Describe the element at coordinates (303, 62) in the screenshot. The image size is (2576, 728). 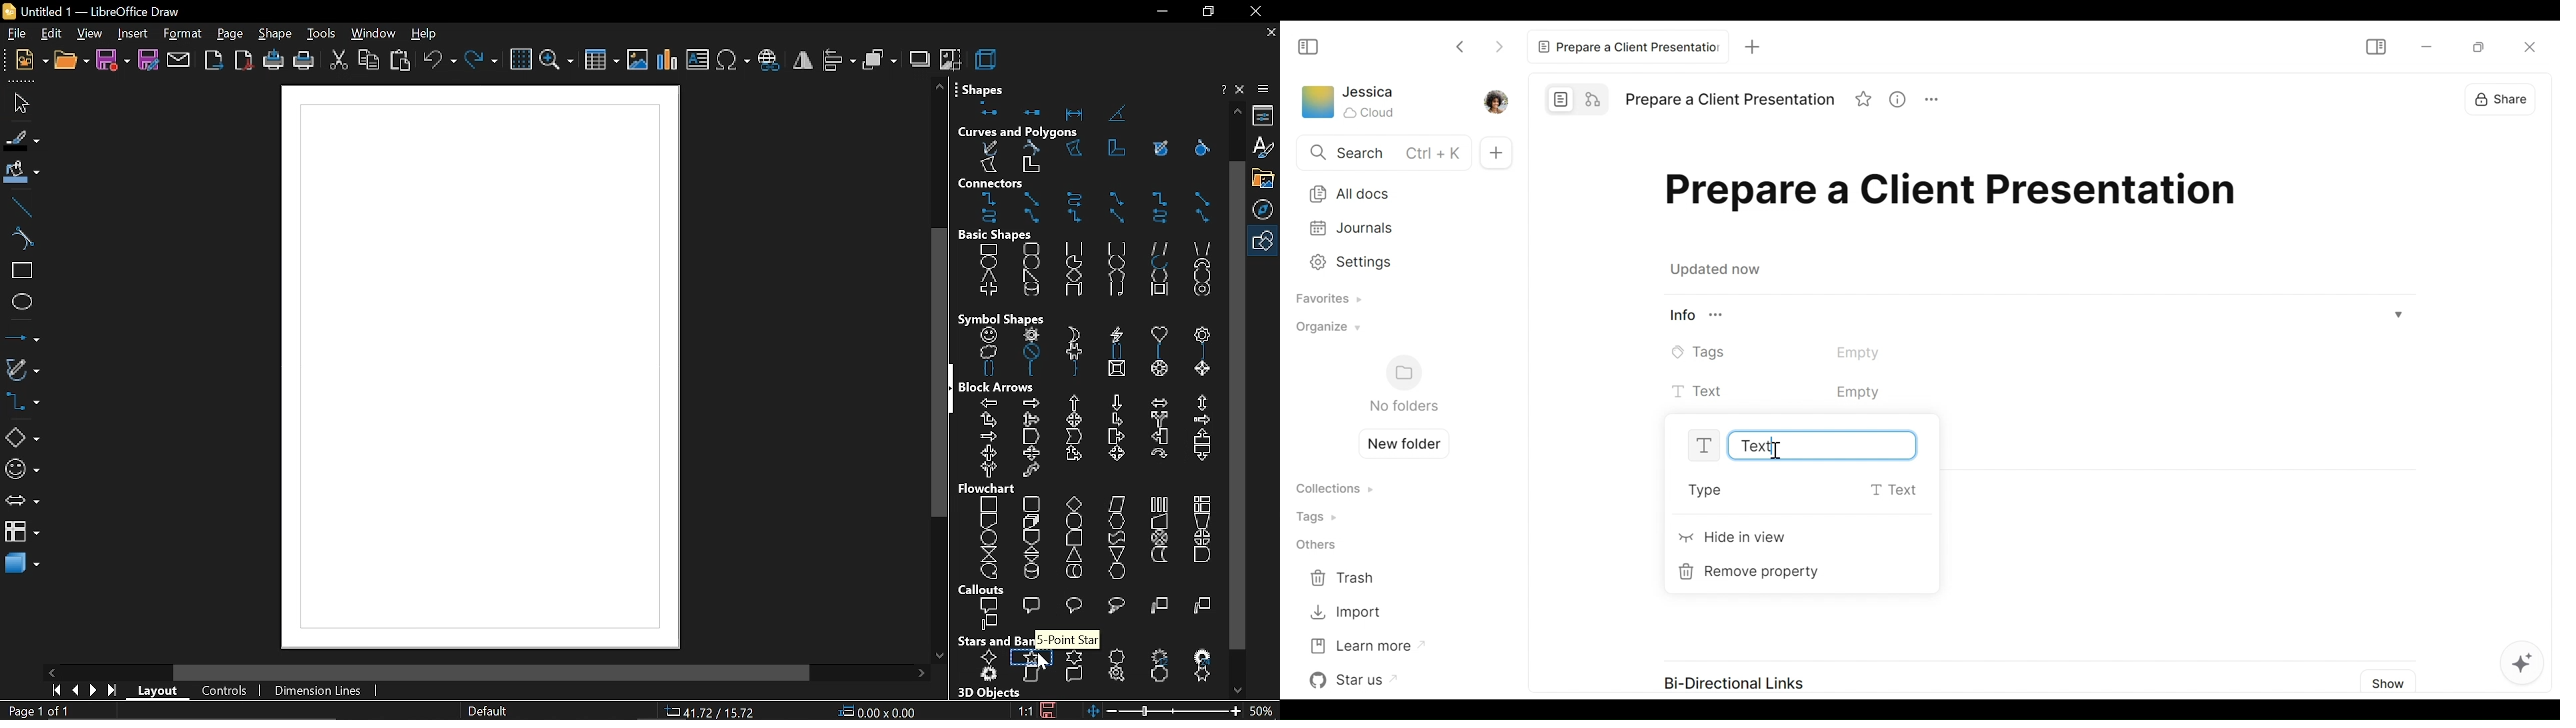
I see `print` at that location.